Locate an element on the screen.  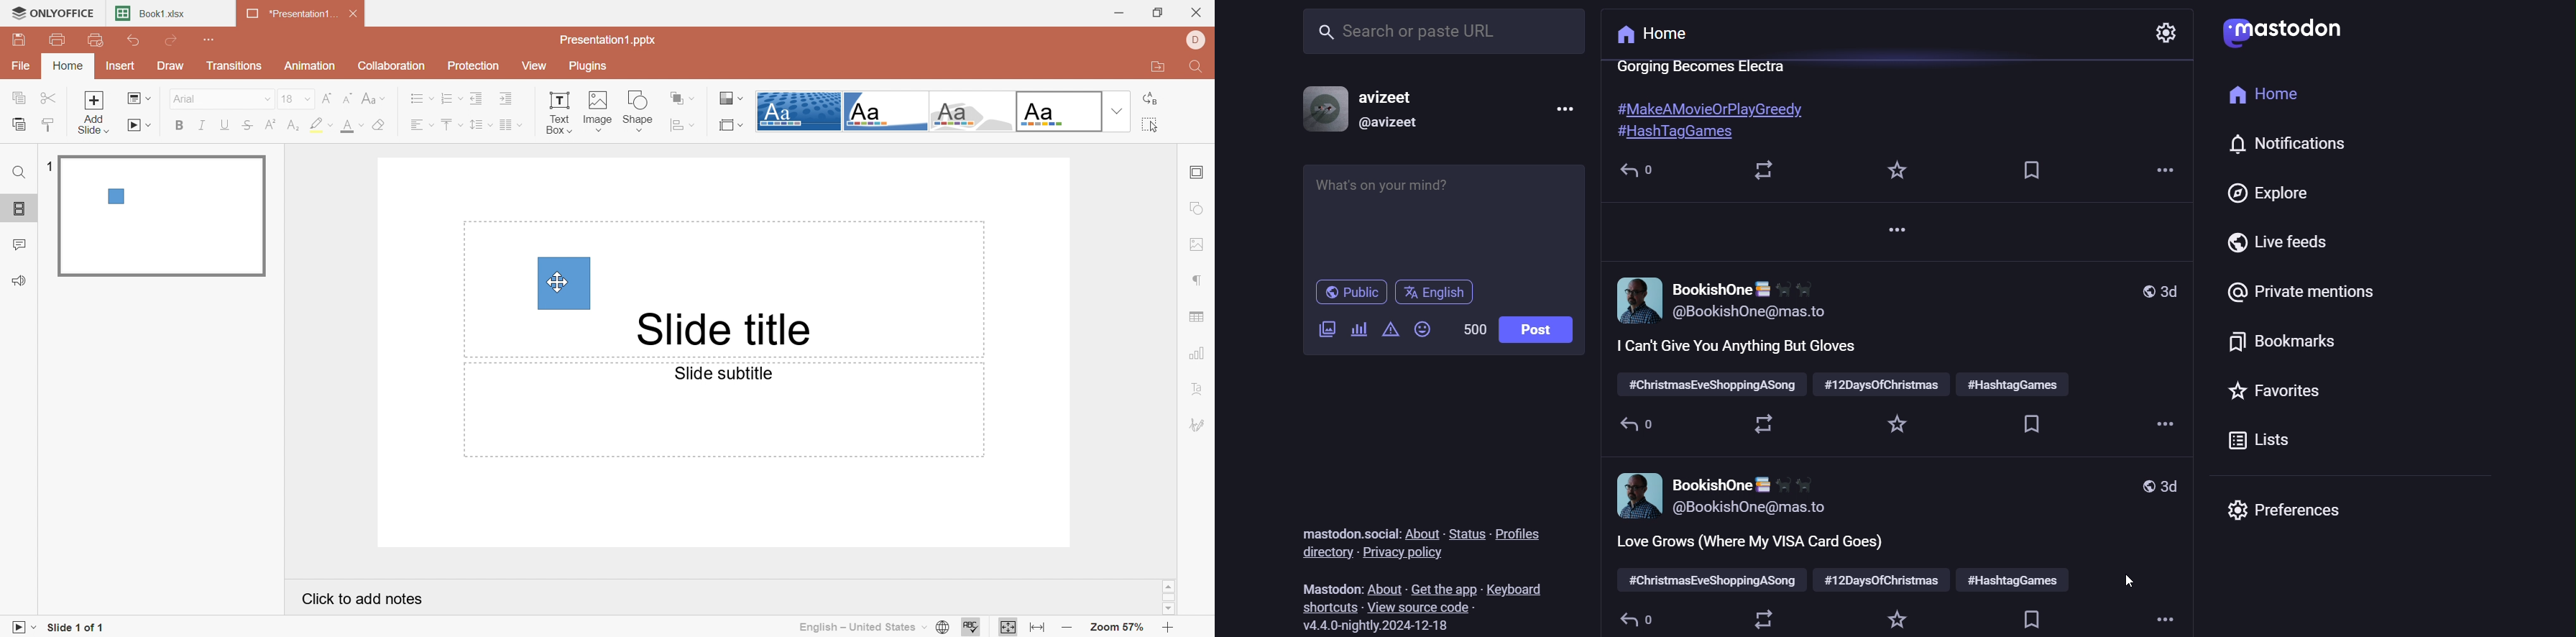
Check spelling is located at coordinates (974, 628).